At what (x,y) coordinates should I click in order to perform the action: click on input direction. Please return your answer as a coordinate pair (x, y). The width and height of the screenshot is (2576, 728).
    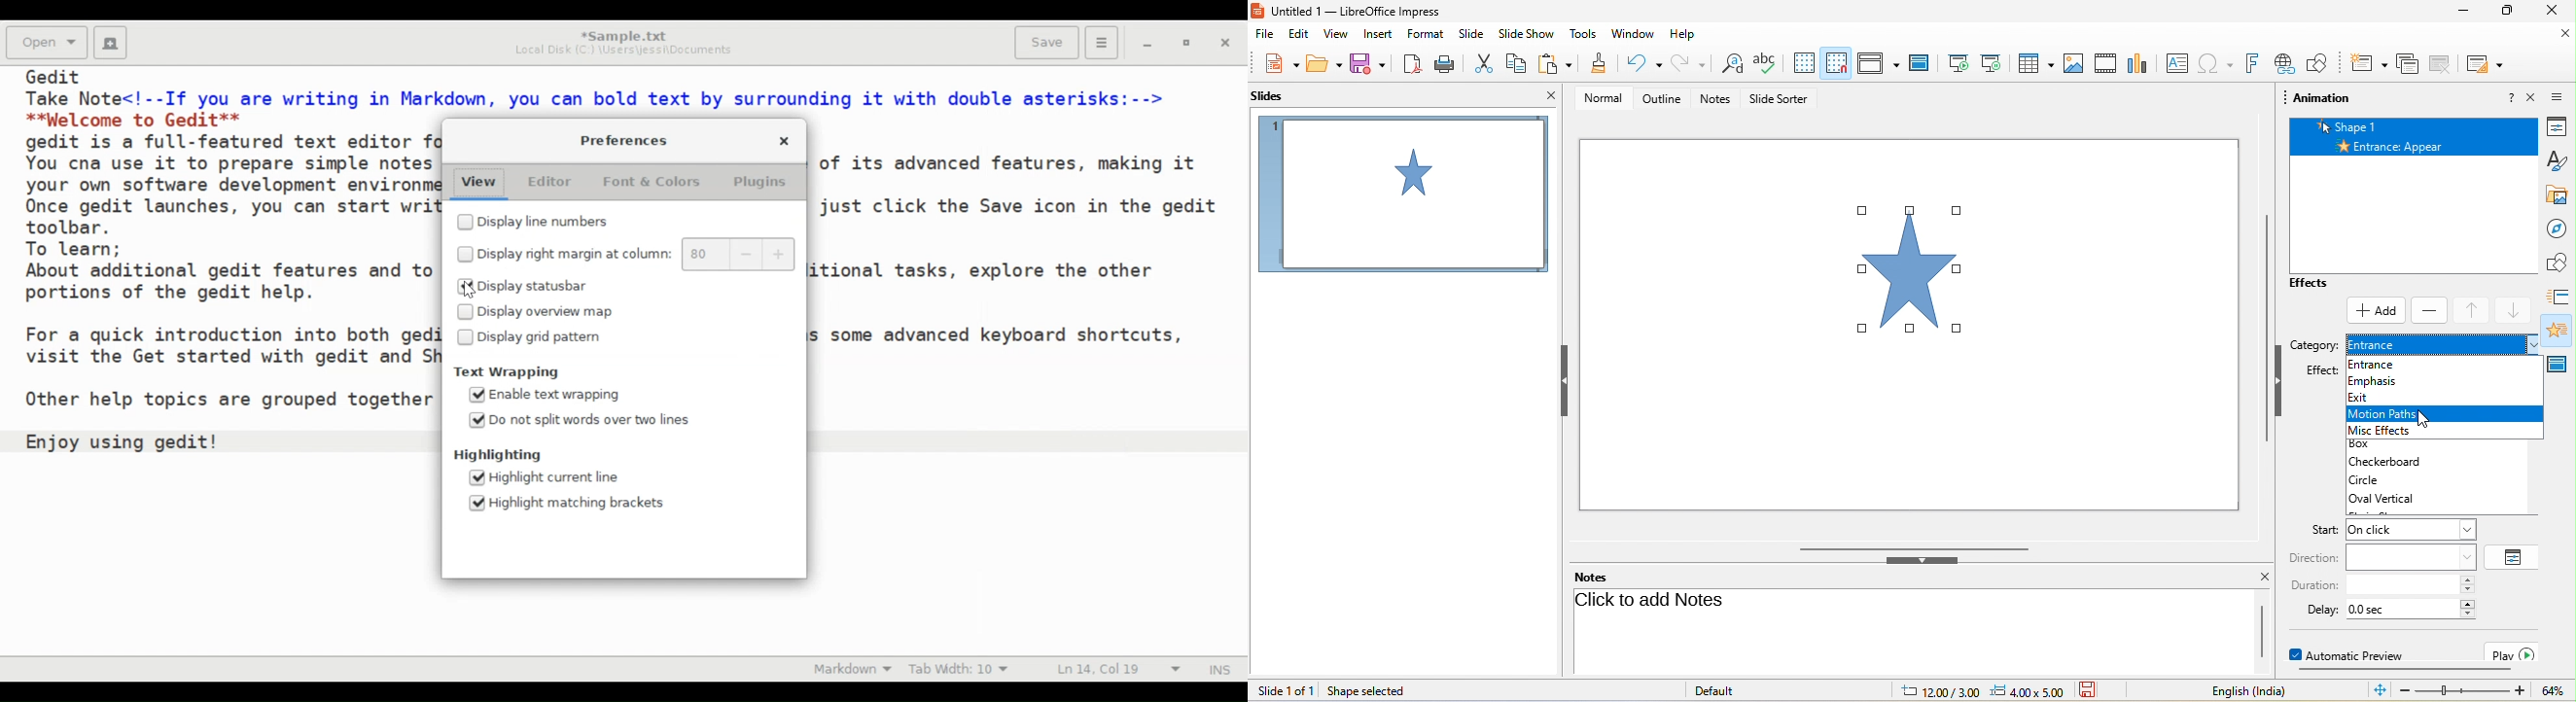
    Looking at the image, I should click on (2411, 556).